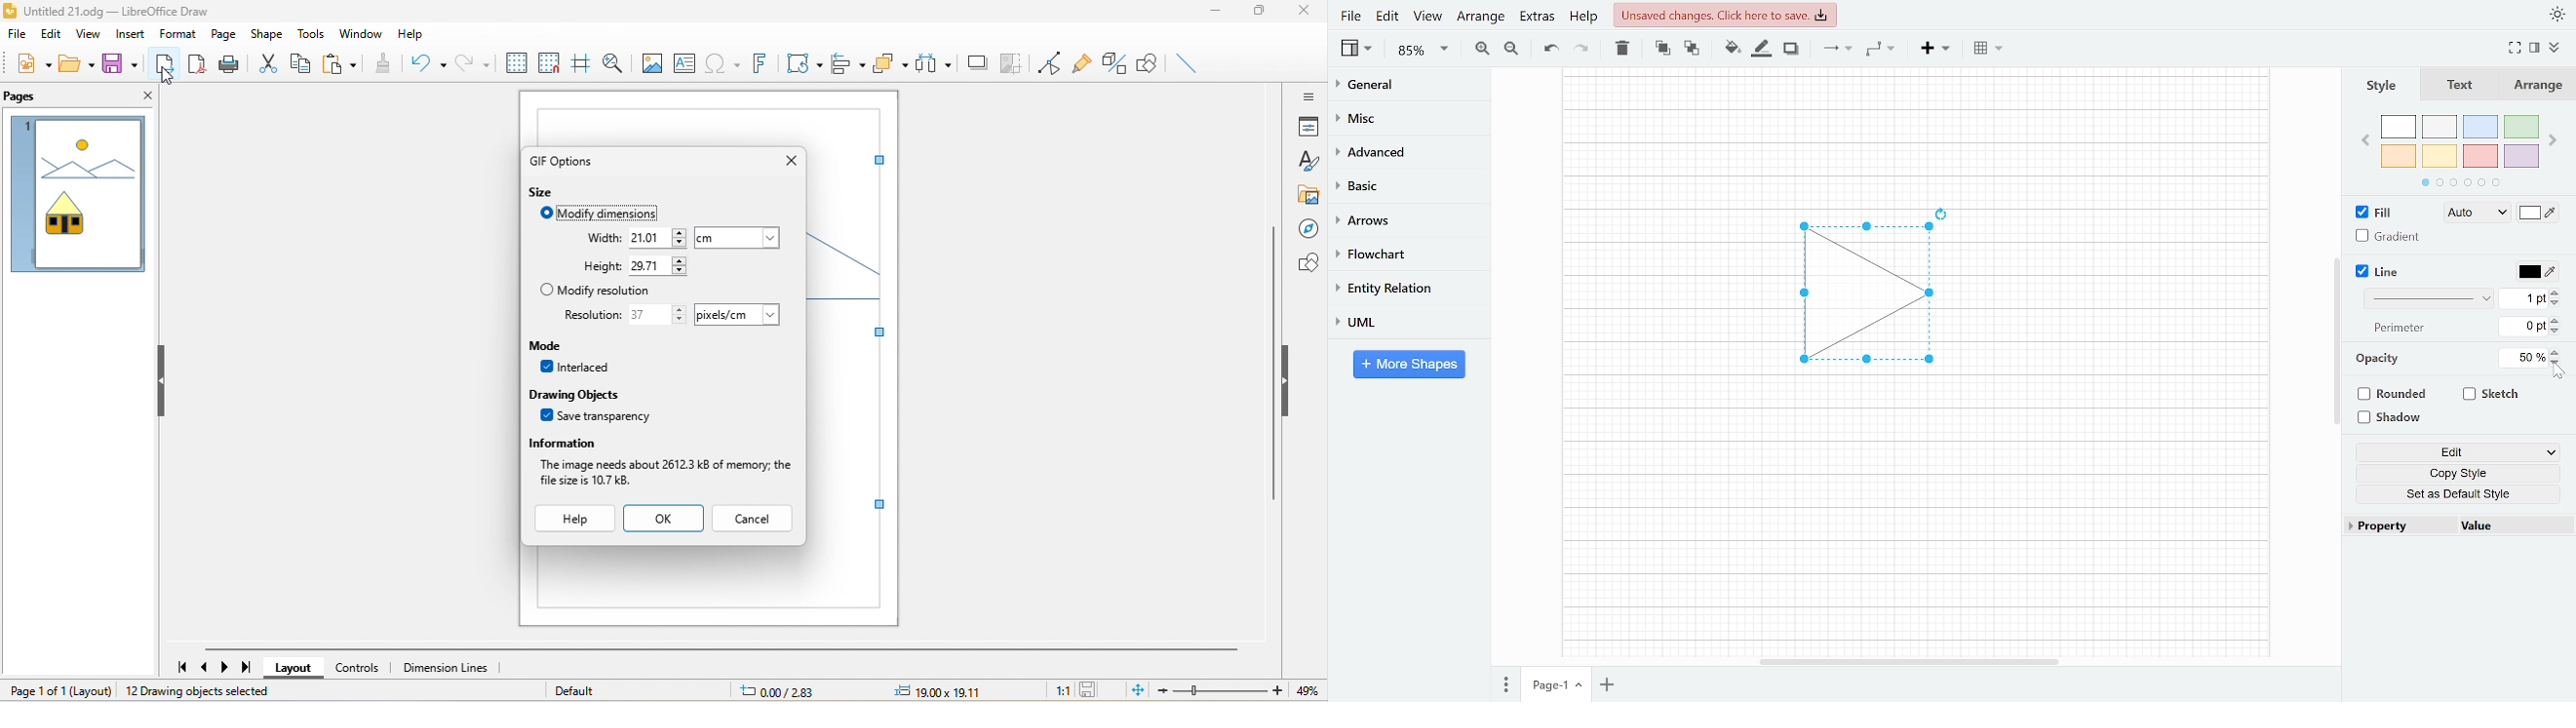 The height and width of the screenshot is (728, 2576). I want to click on transformations, so click(803, 64).